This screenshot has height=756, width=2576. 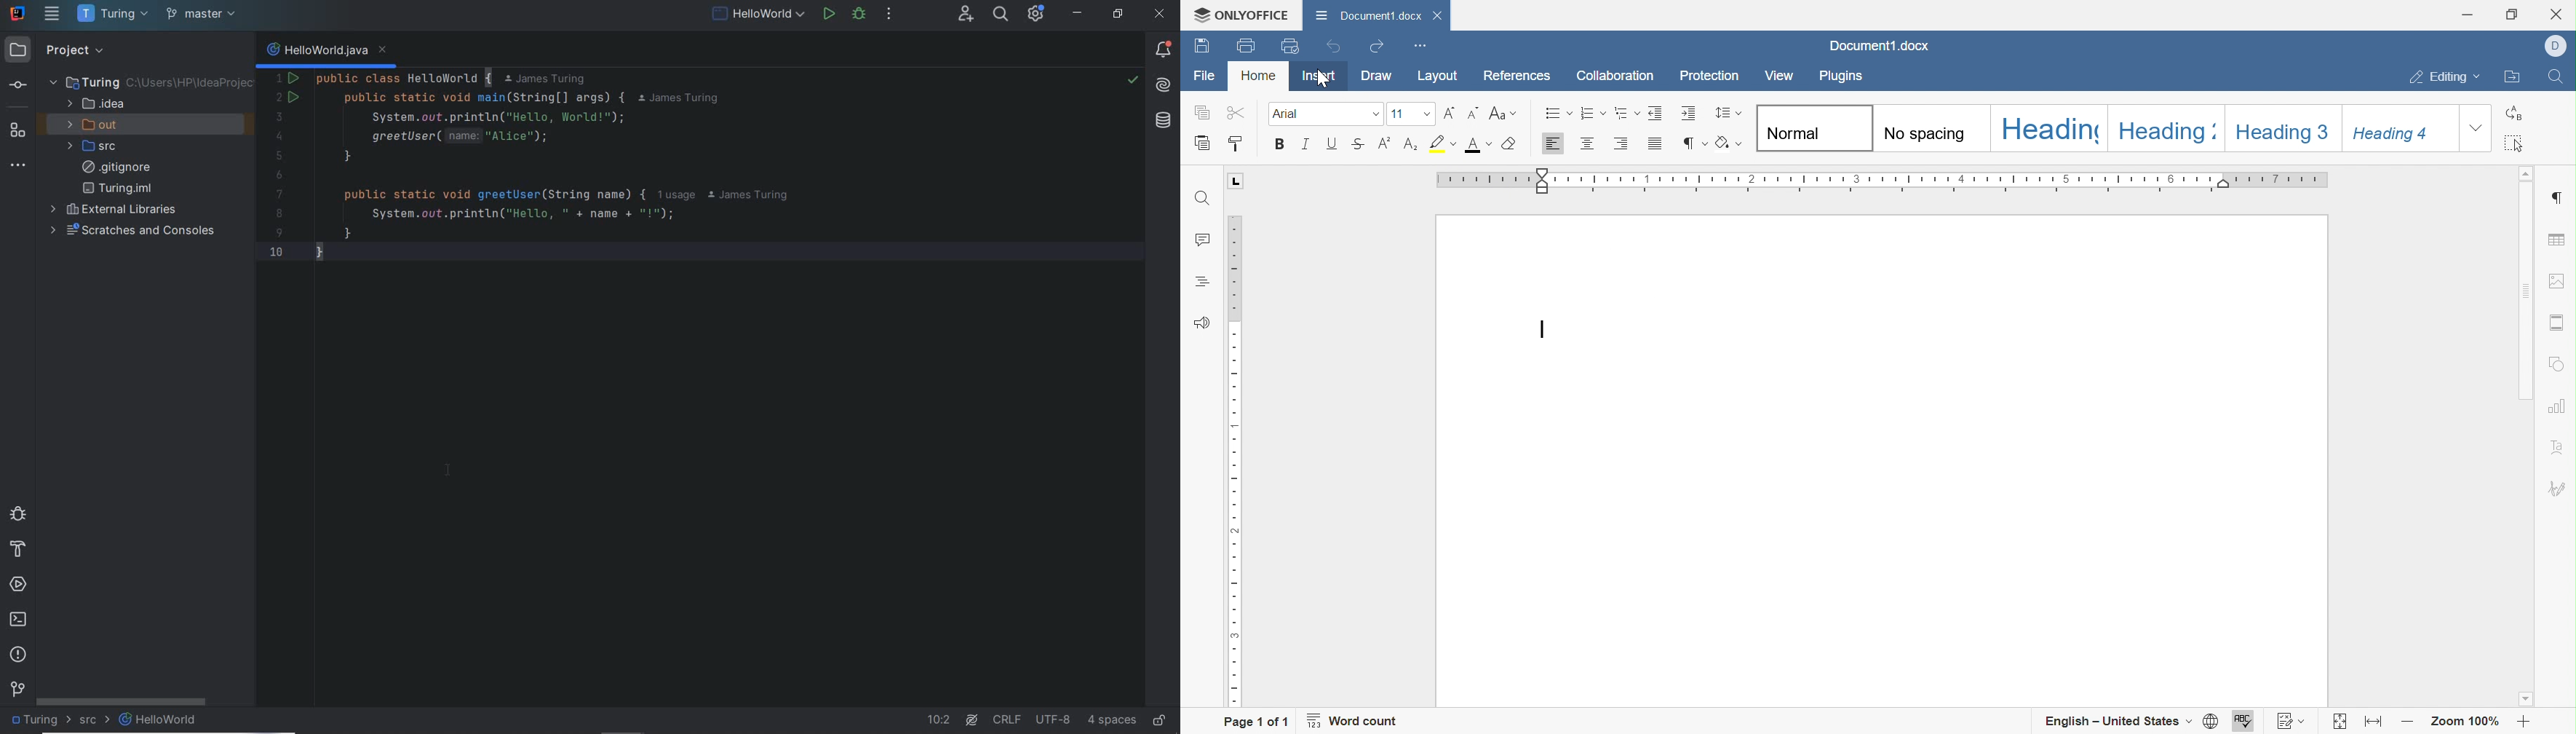 What do you see at coordinates (1690, 113) in the screenshot?
I see `Increase indent` at bounding box center [1690, 113].